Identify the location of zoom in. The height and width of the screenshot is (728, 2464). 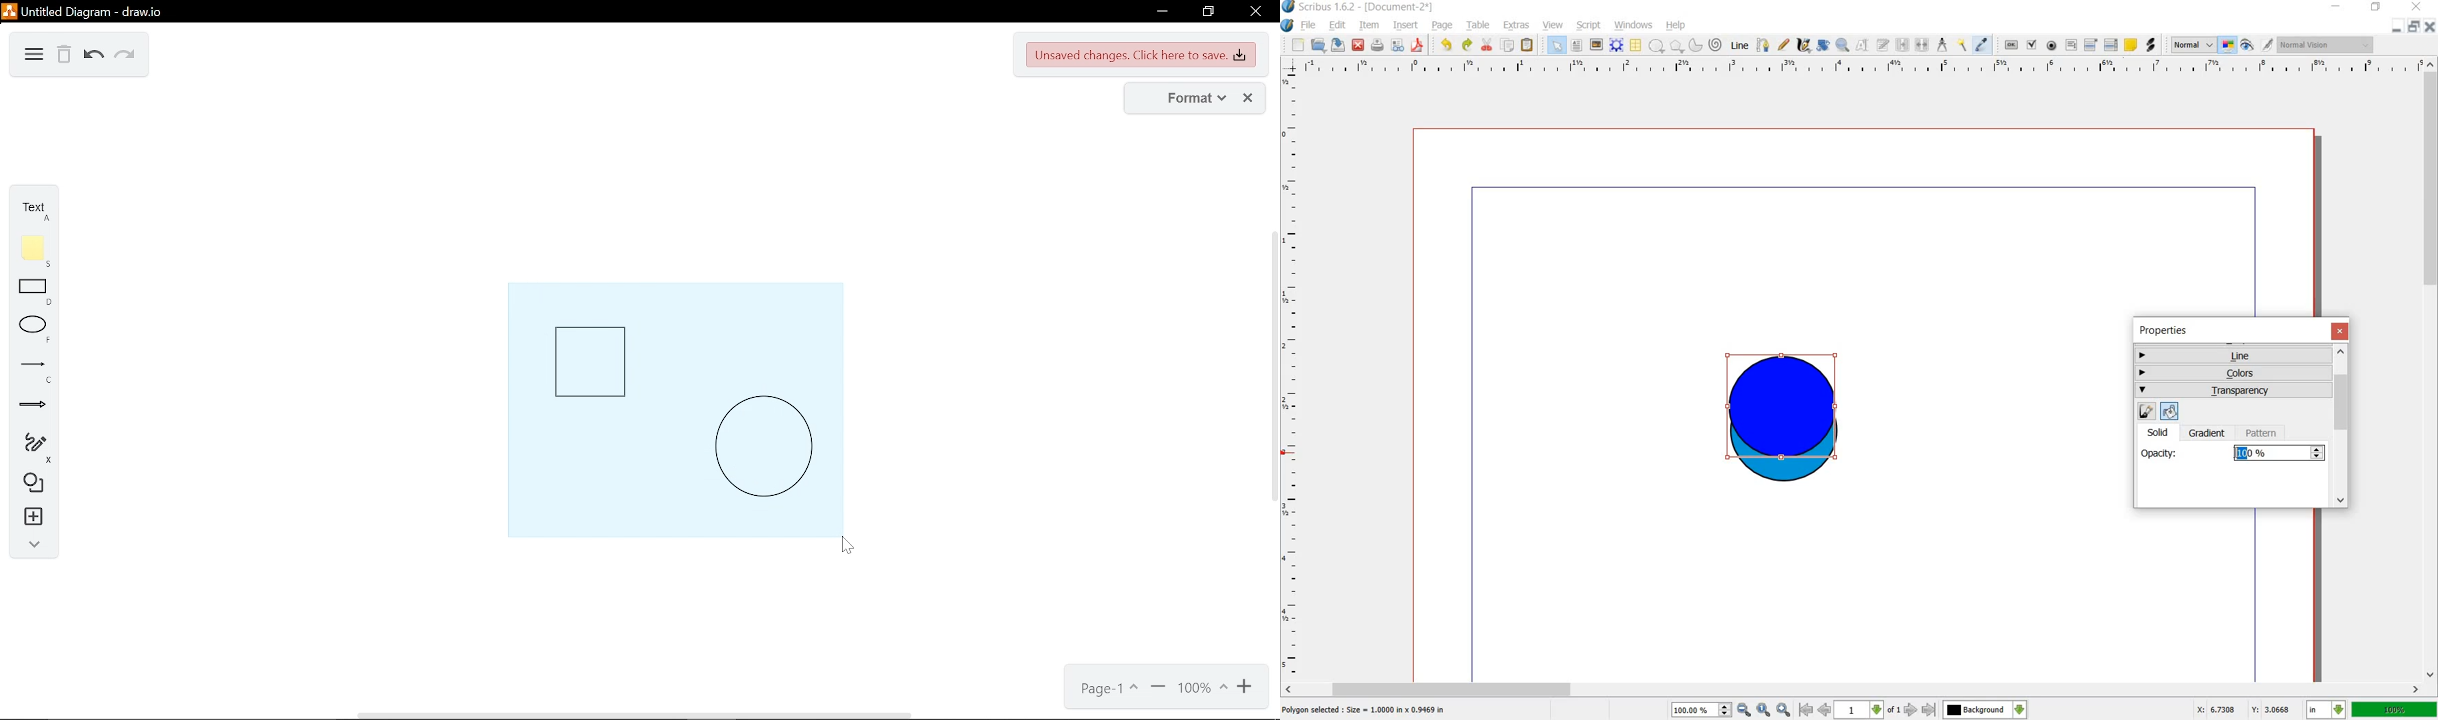
(1783, 710).